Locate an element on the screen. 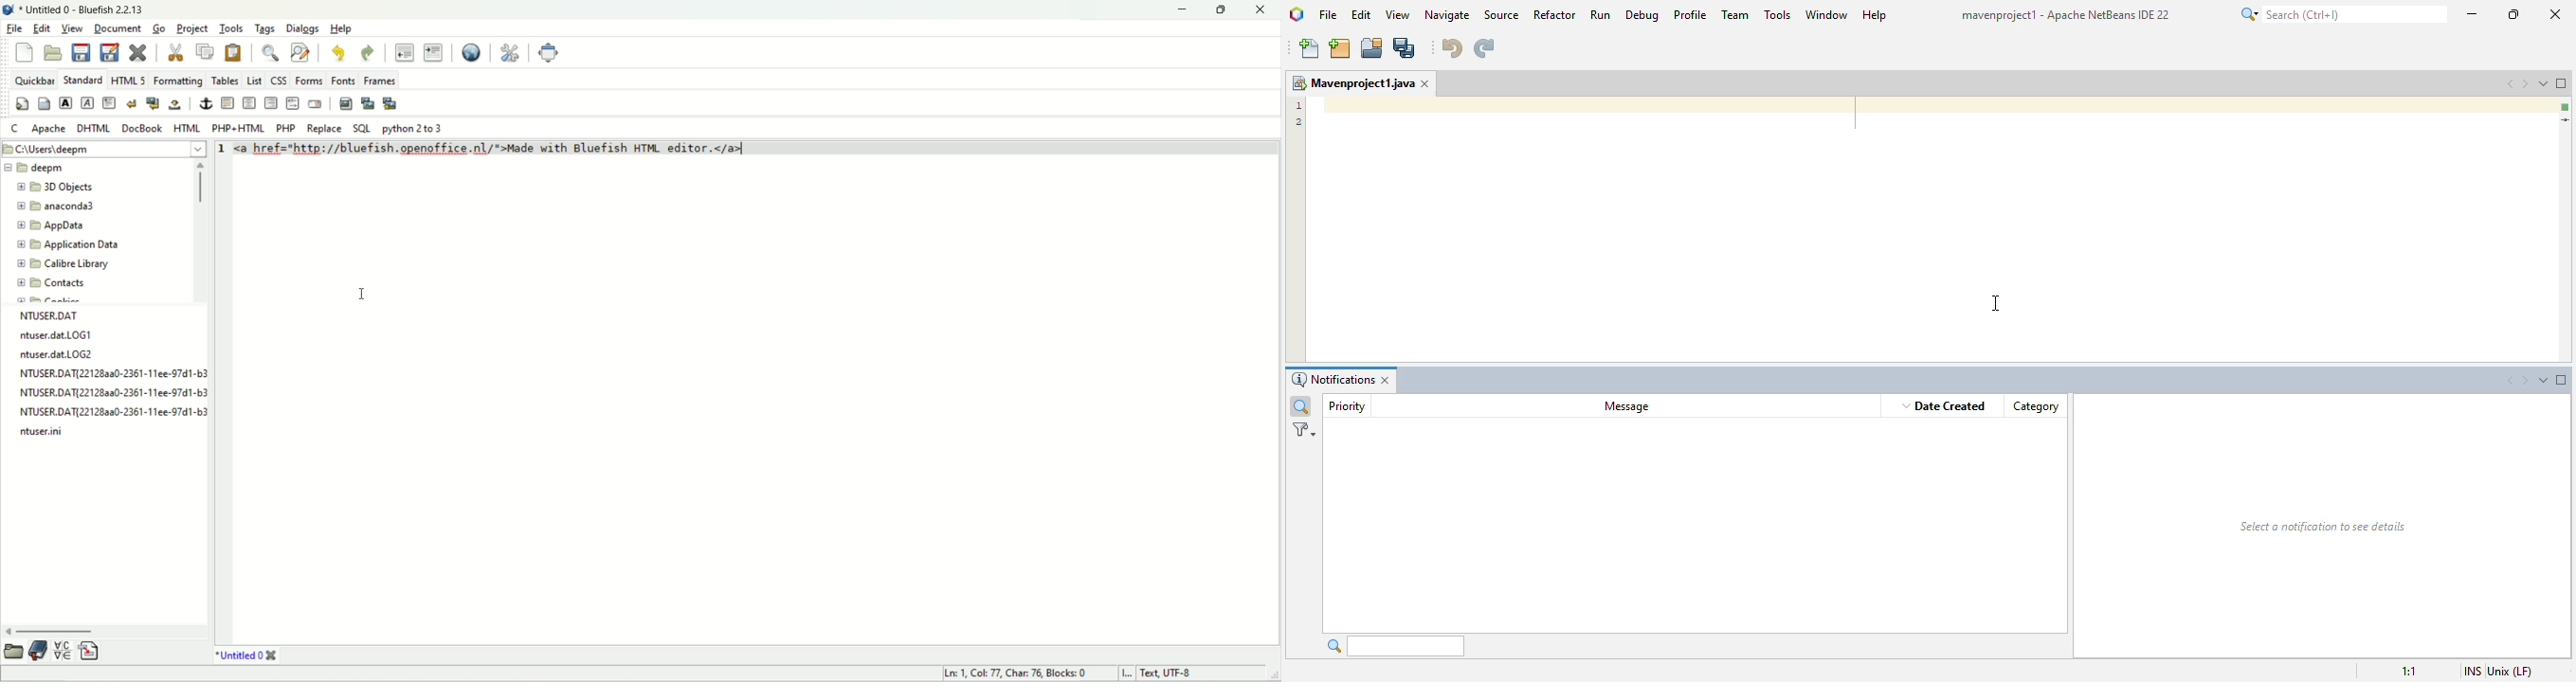  cursor is located at coordinates (1996, 303).